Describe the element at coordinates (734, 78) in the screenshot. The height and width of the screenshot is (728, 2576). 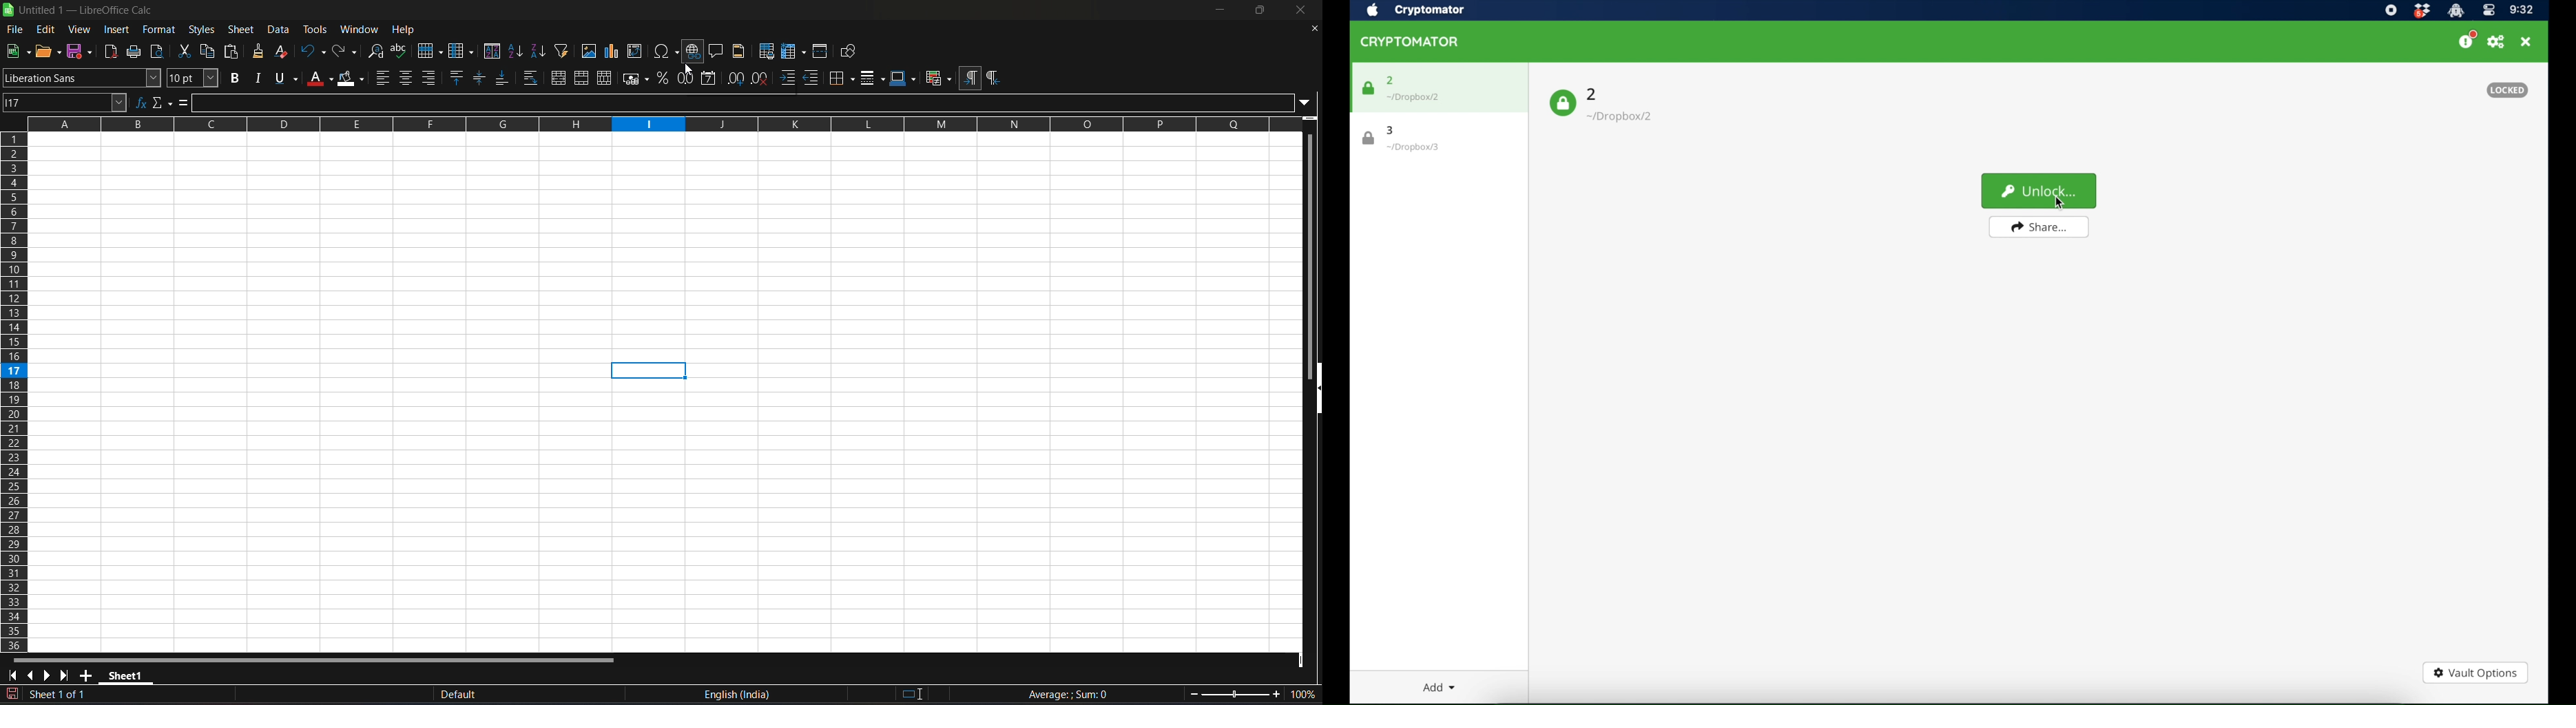
I see `add decimal place` at that location.